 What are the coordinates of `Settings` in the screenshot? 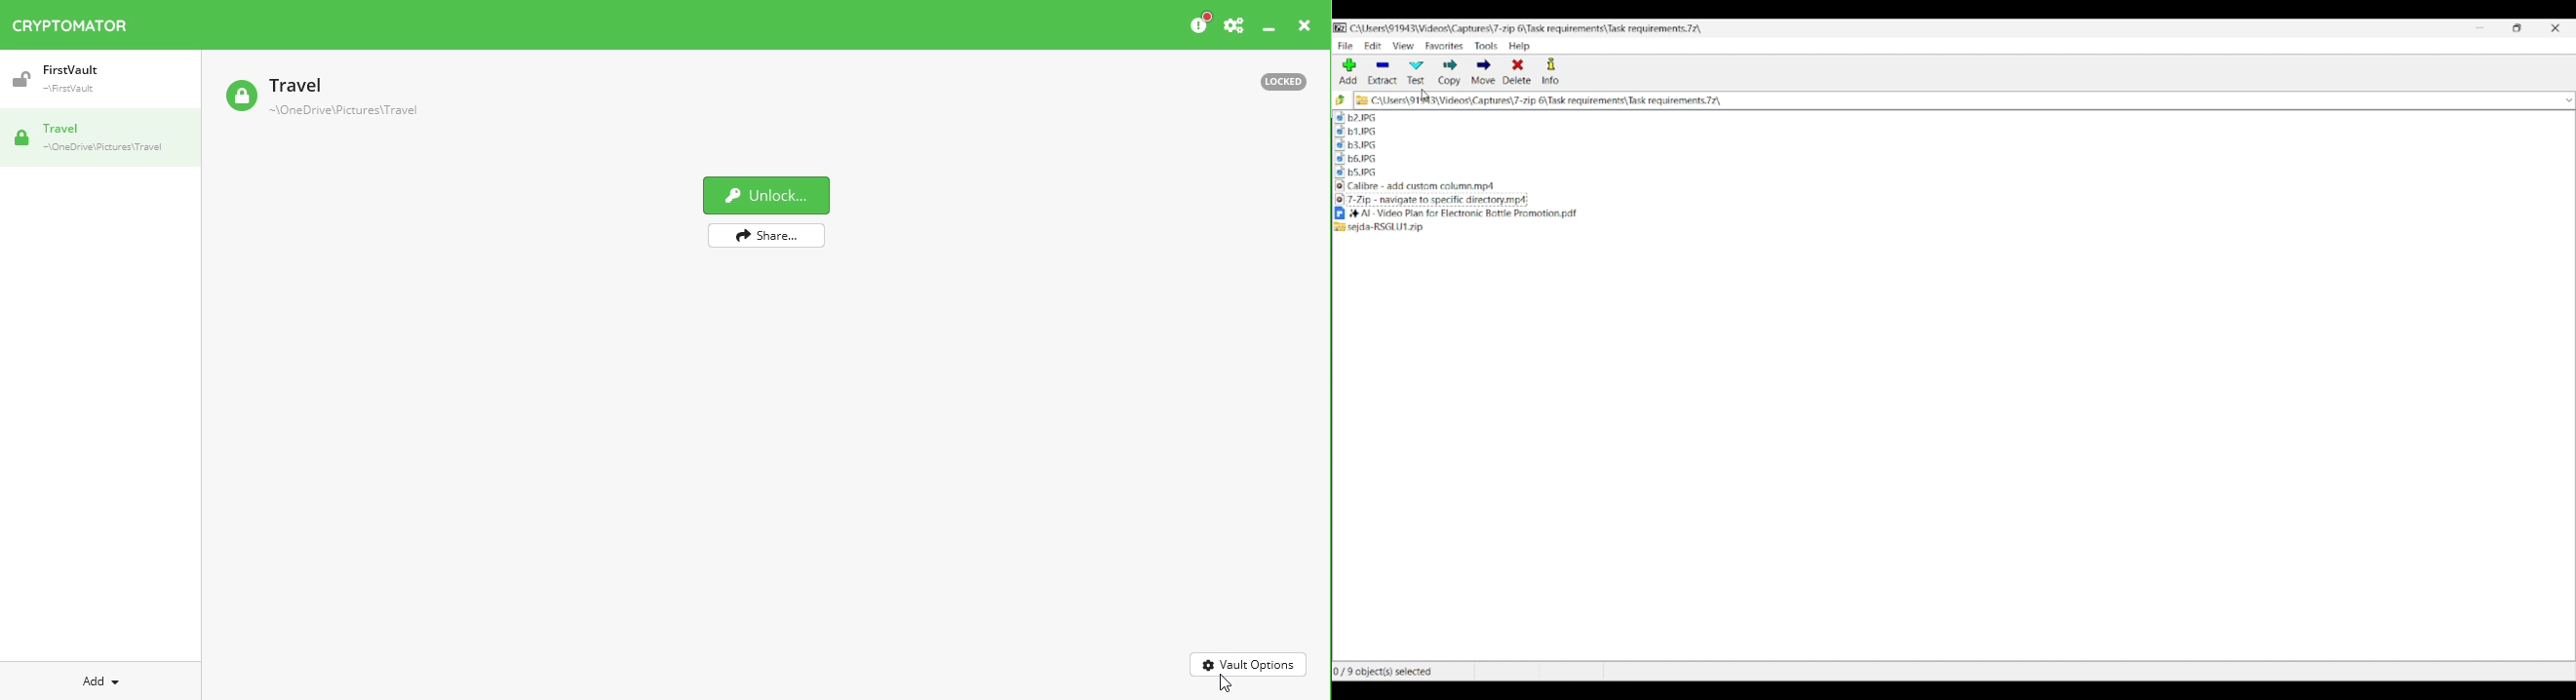 It's located at (1233, 24).